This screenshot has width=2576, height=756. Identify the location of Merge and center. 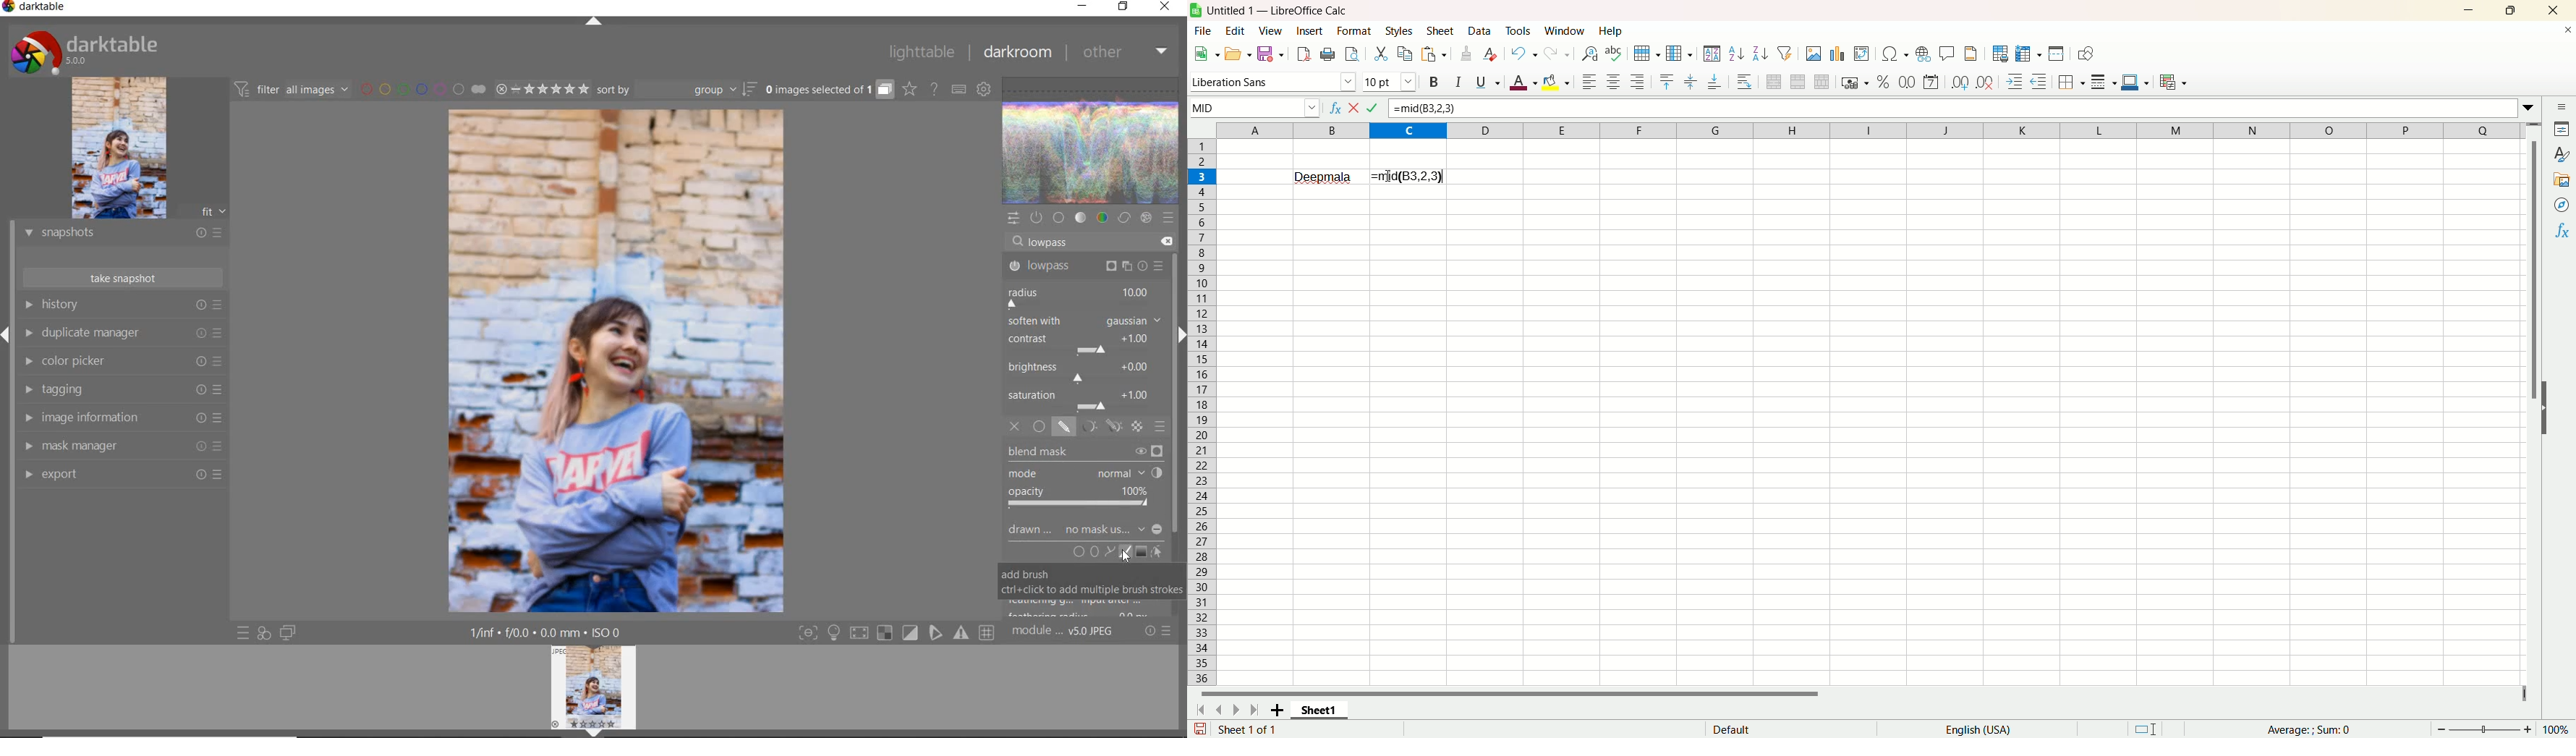
(1774, 81).